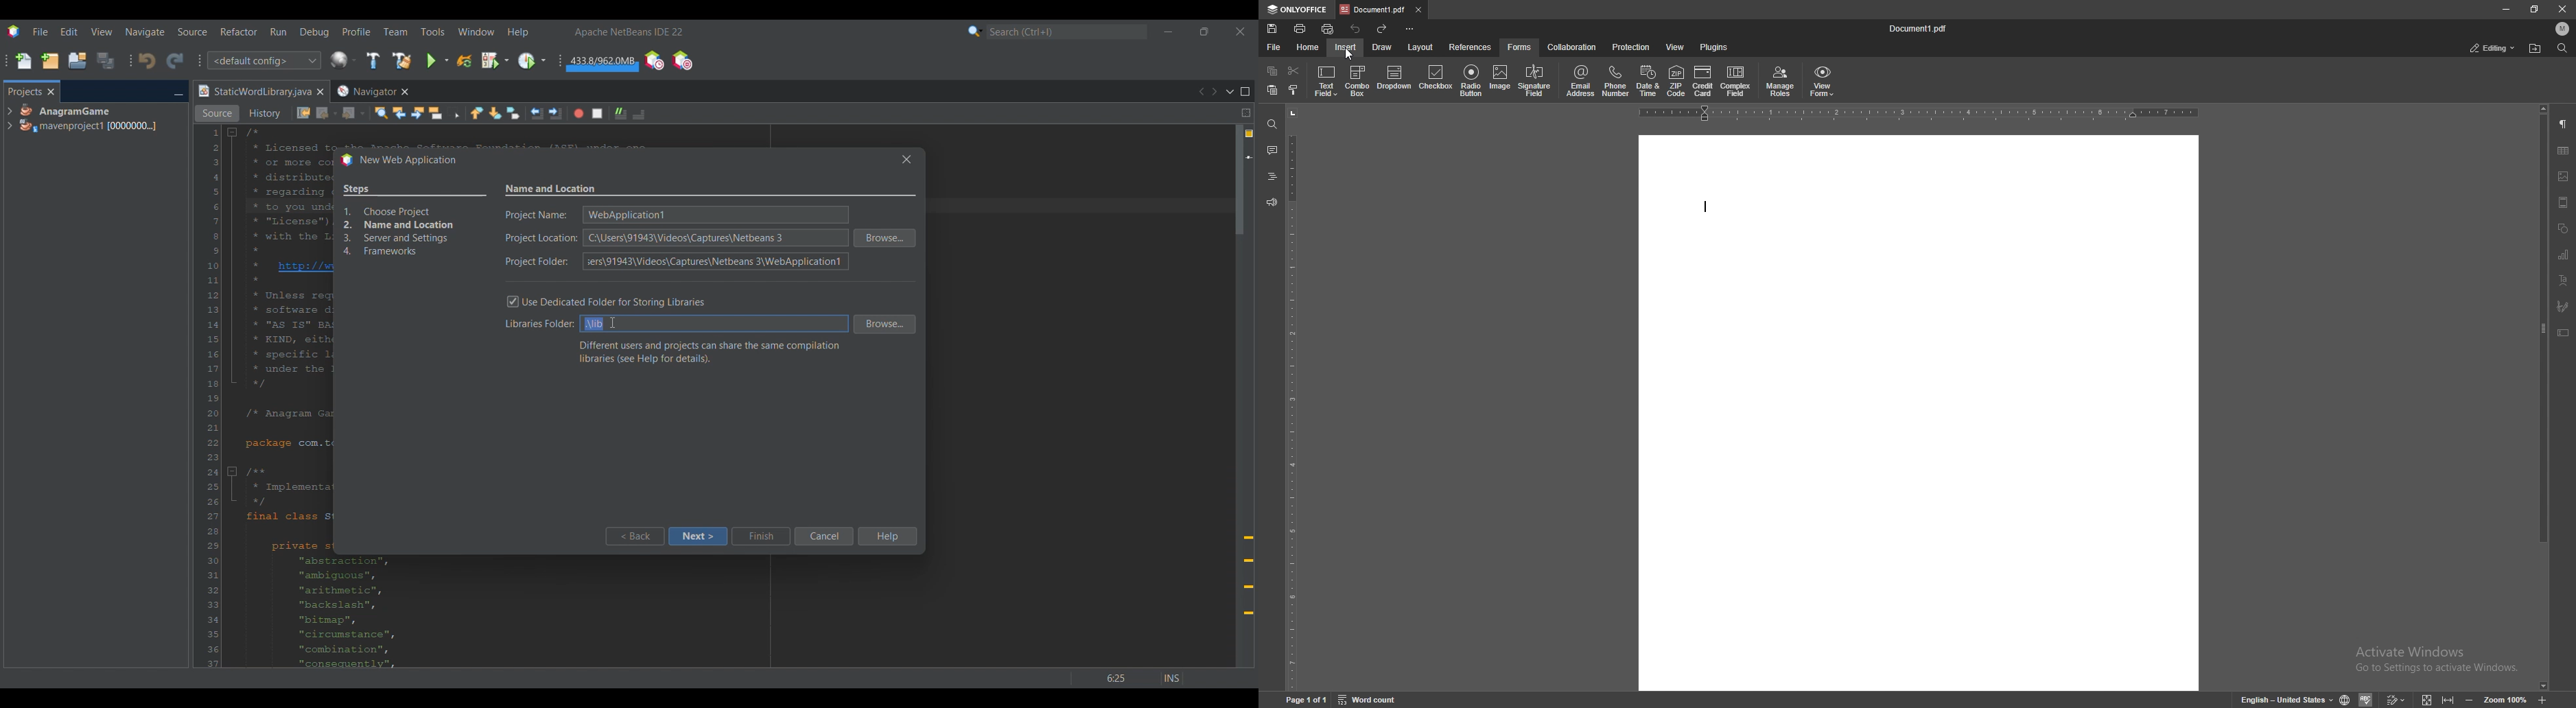 The height and width of the screenshot is (728, 2576). Describe the element at coordinates (1782, 82) in the screenshot. I see `manage roles` at that location.